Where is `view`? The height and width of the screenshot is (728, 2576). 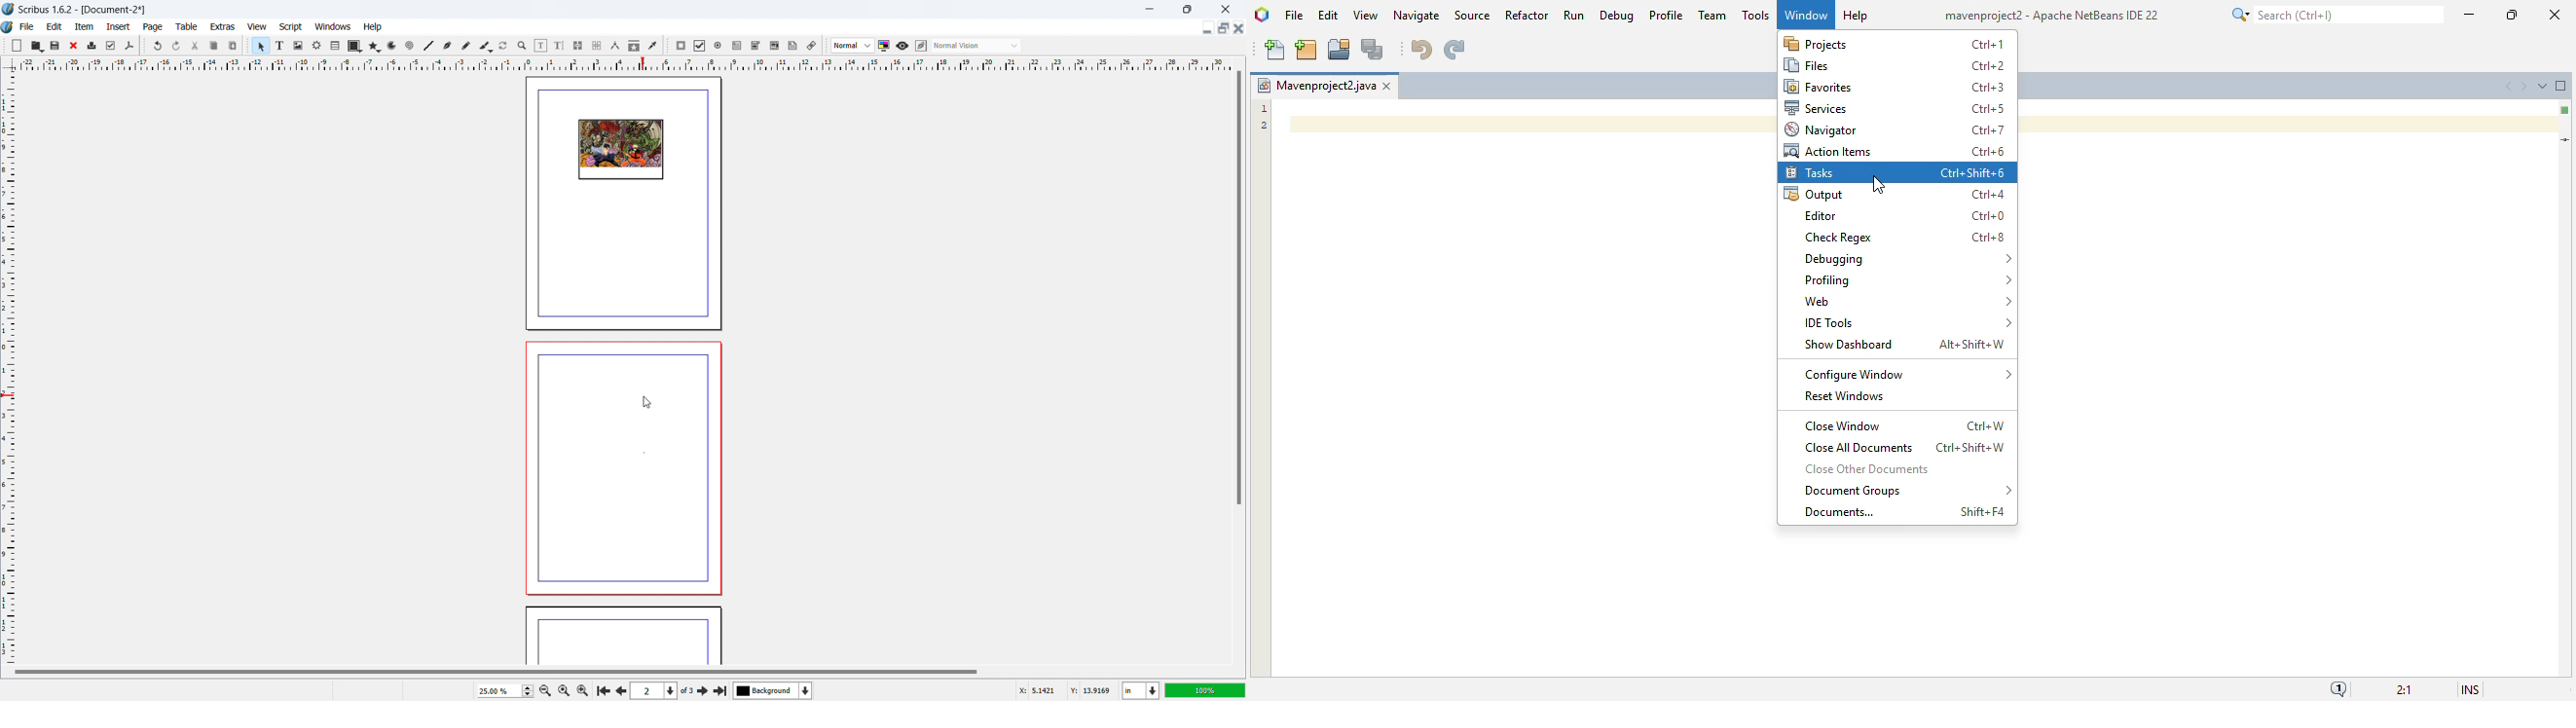
view is located at coordinates (257, 27).